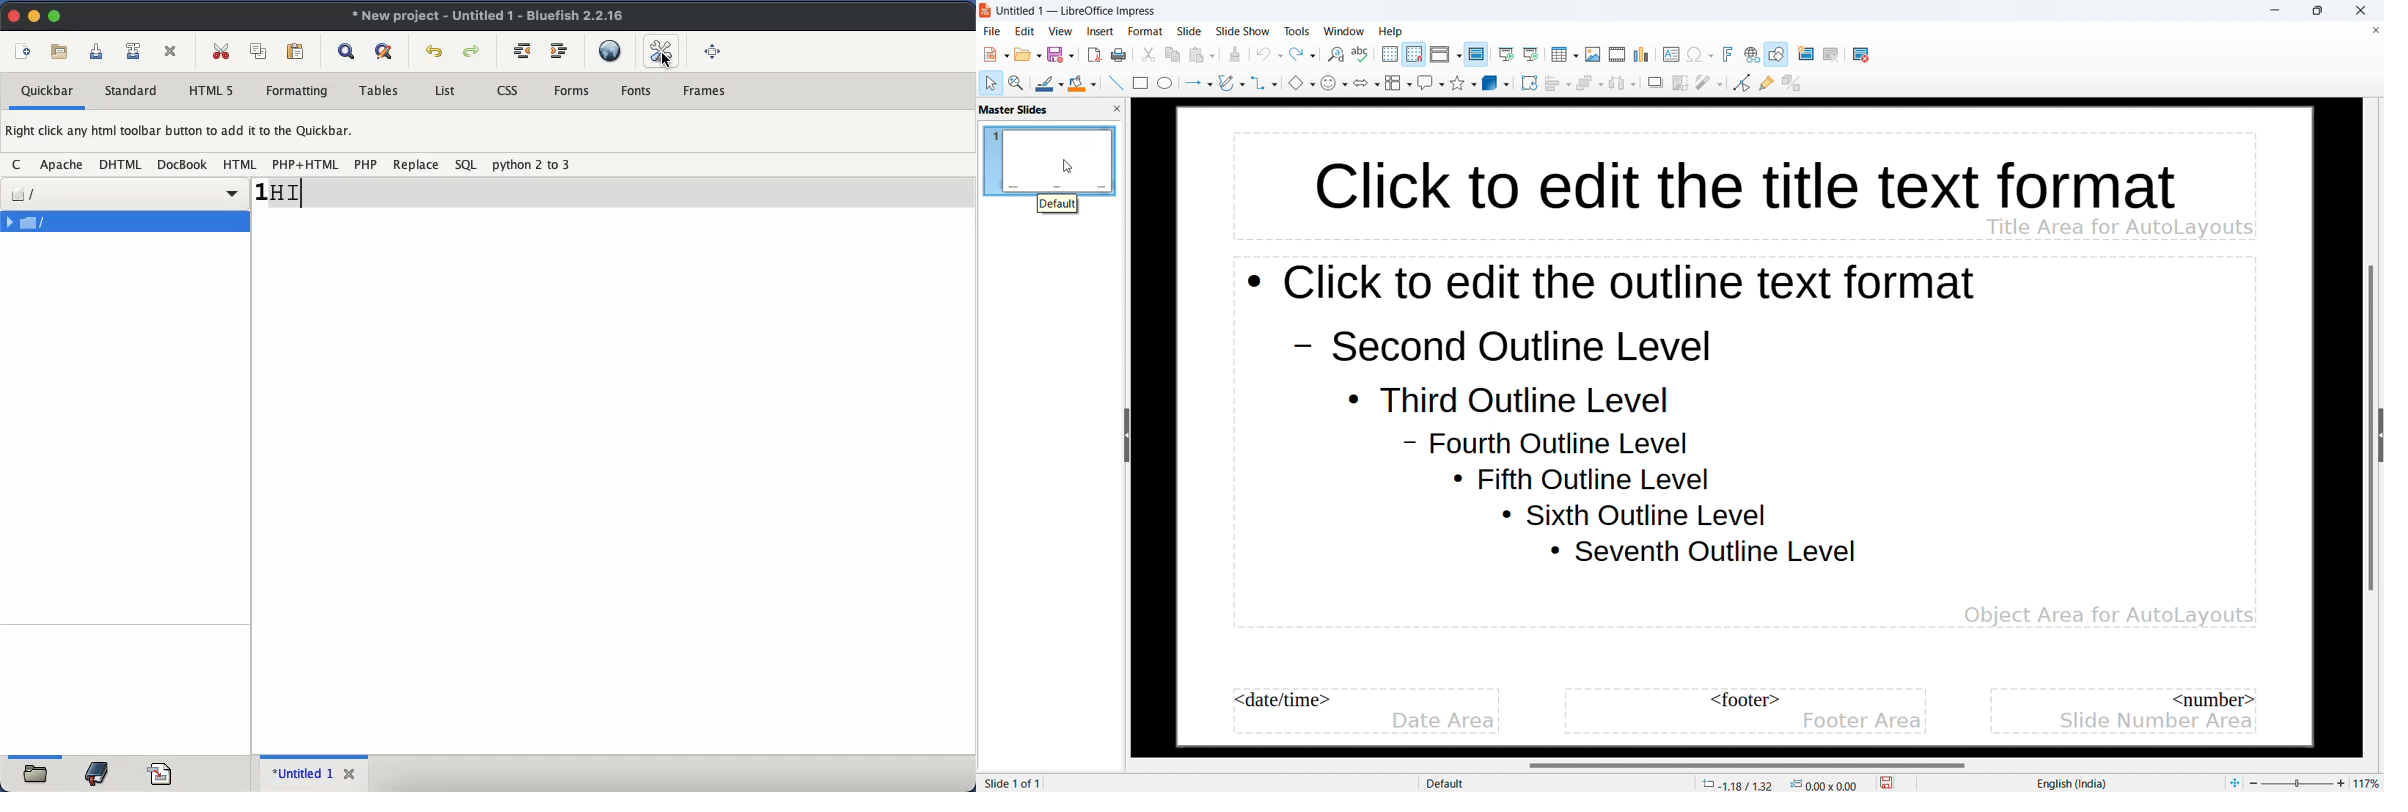  I want to click on start from the first slide, so click(1507, 55).